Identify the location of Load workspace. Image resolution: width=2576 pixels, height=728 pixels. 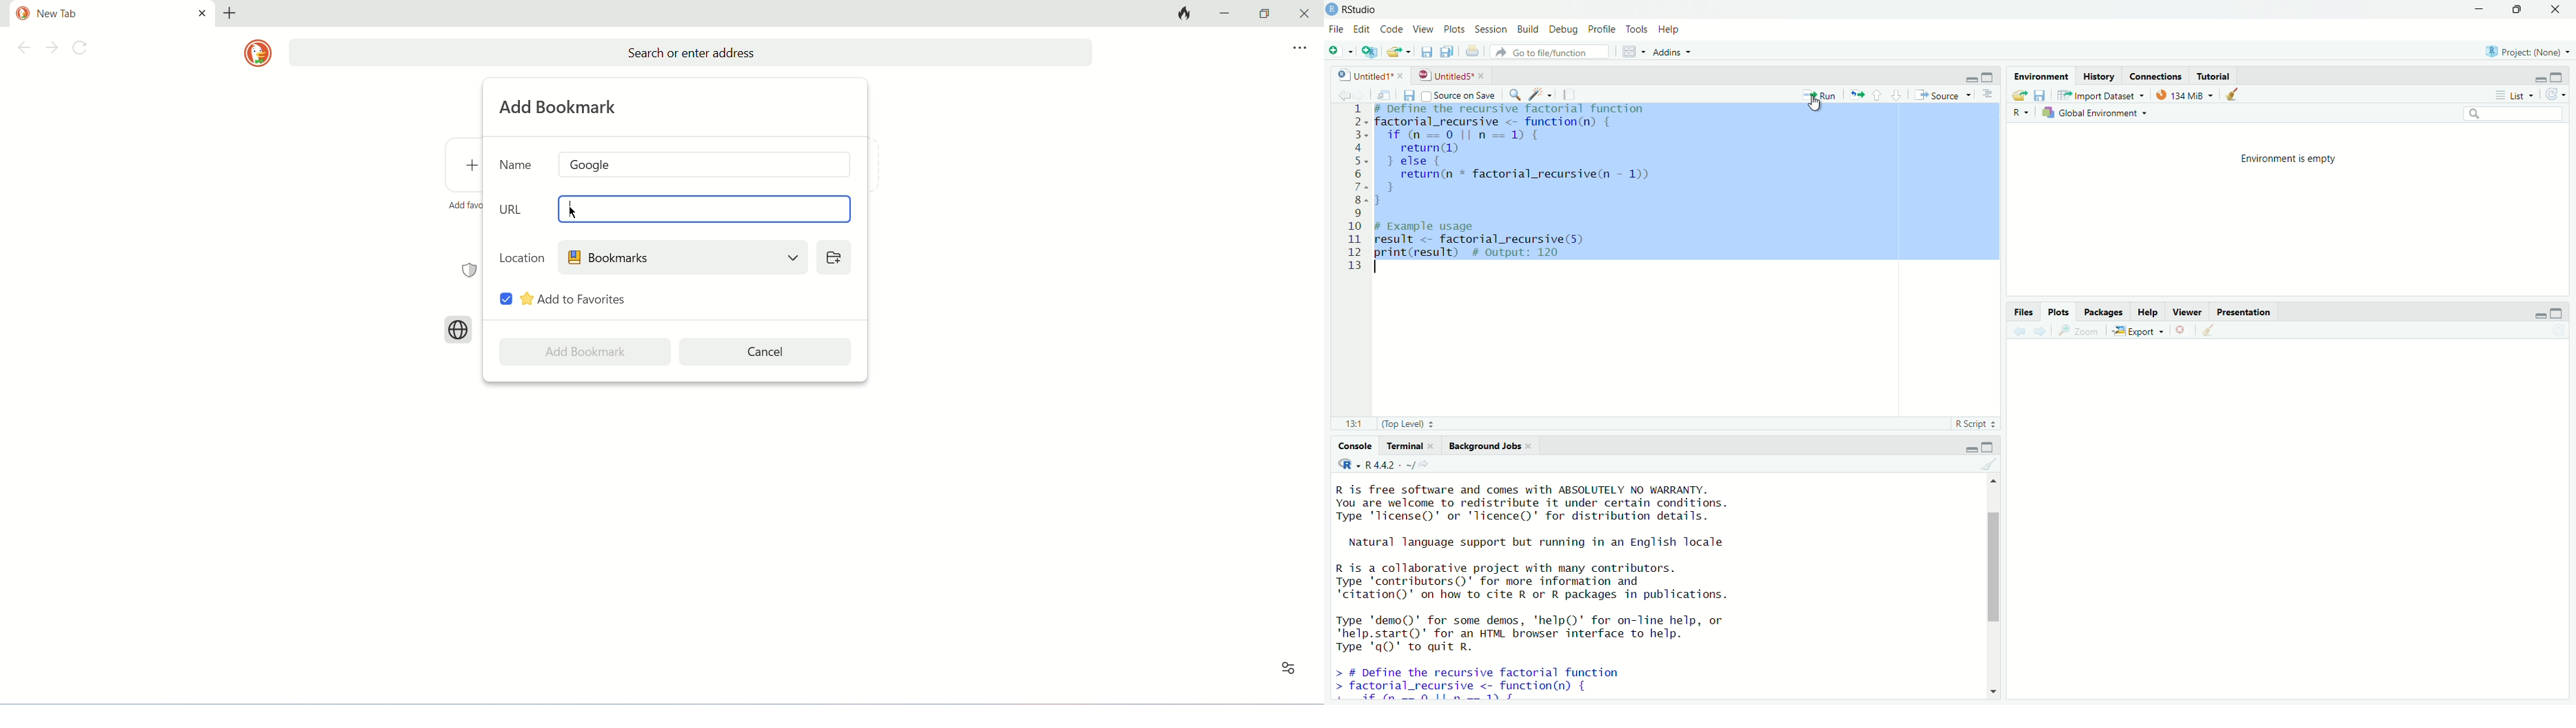
(2018, 94).